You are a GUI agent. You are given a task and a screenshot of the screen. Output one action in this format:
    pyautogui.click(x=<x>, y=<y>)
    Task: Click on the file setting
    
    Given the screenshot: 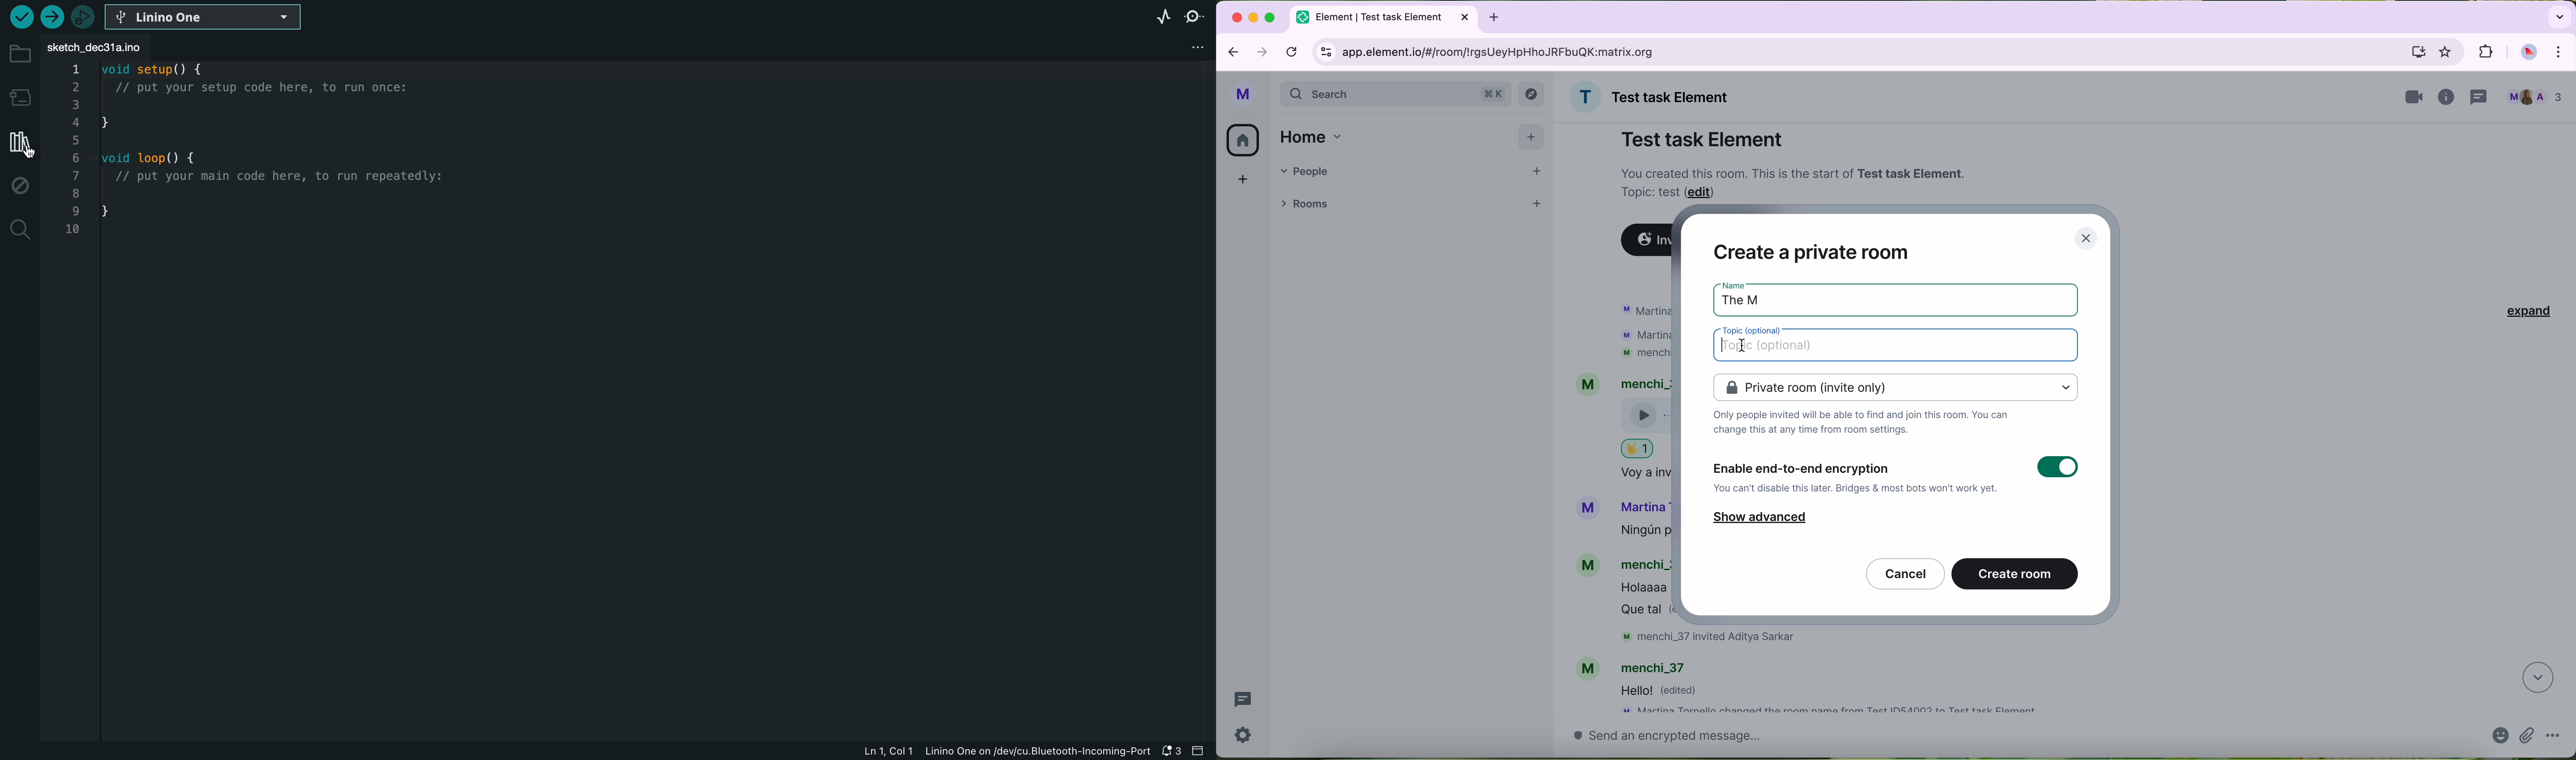 What is the action you would take?
    pyautogui.click(x=1192, y=50)
    